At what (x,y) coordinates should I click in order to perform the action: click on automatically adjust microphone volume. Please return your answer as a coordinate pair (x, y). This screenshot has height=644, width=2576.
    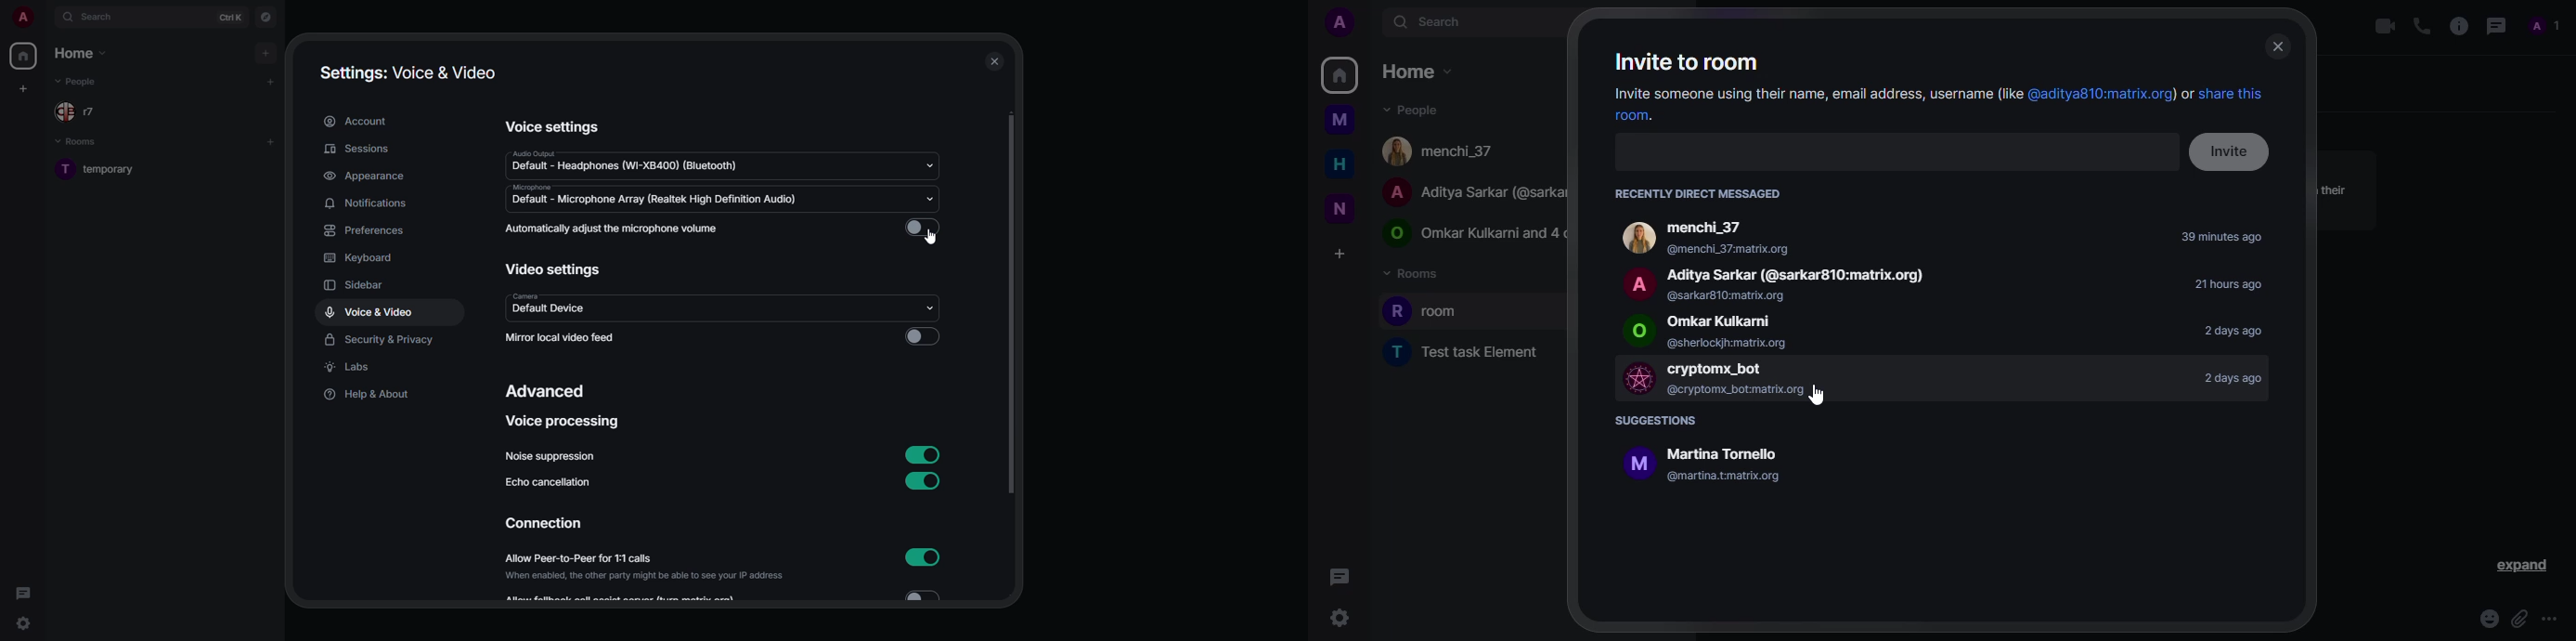
    Looking at the image, I should click on (613, 228).